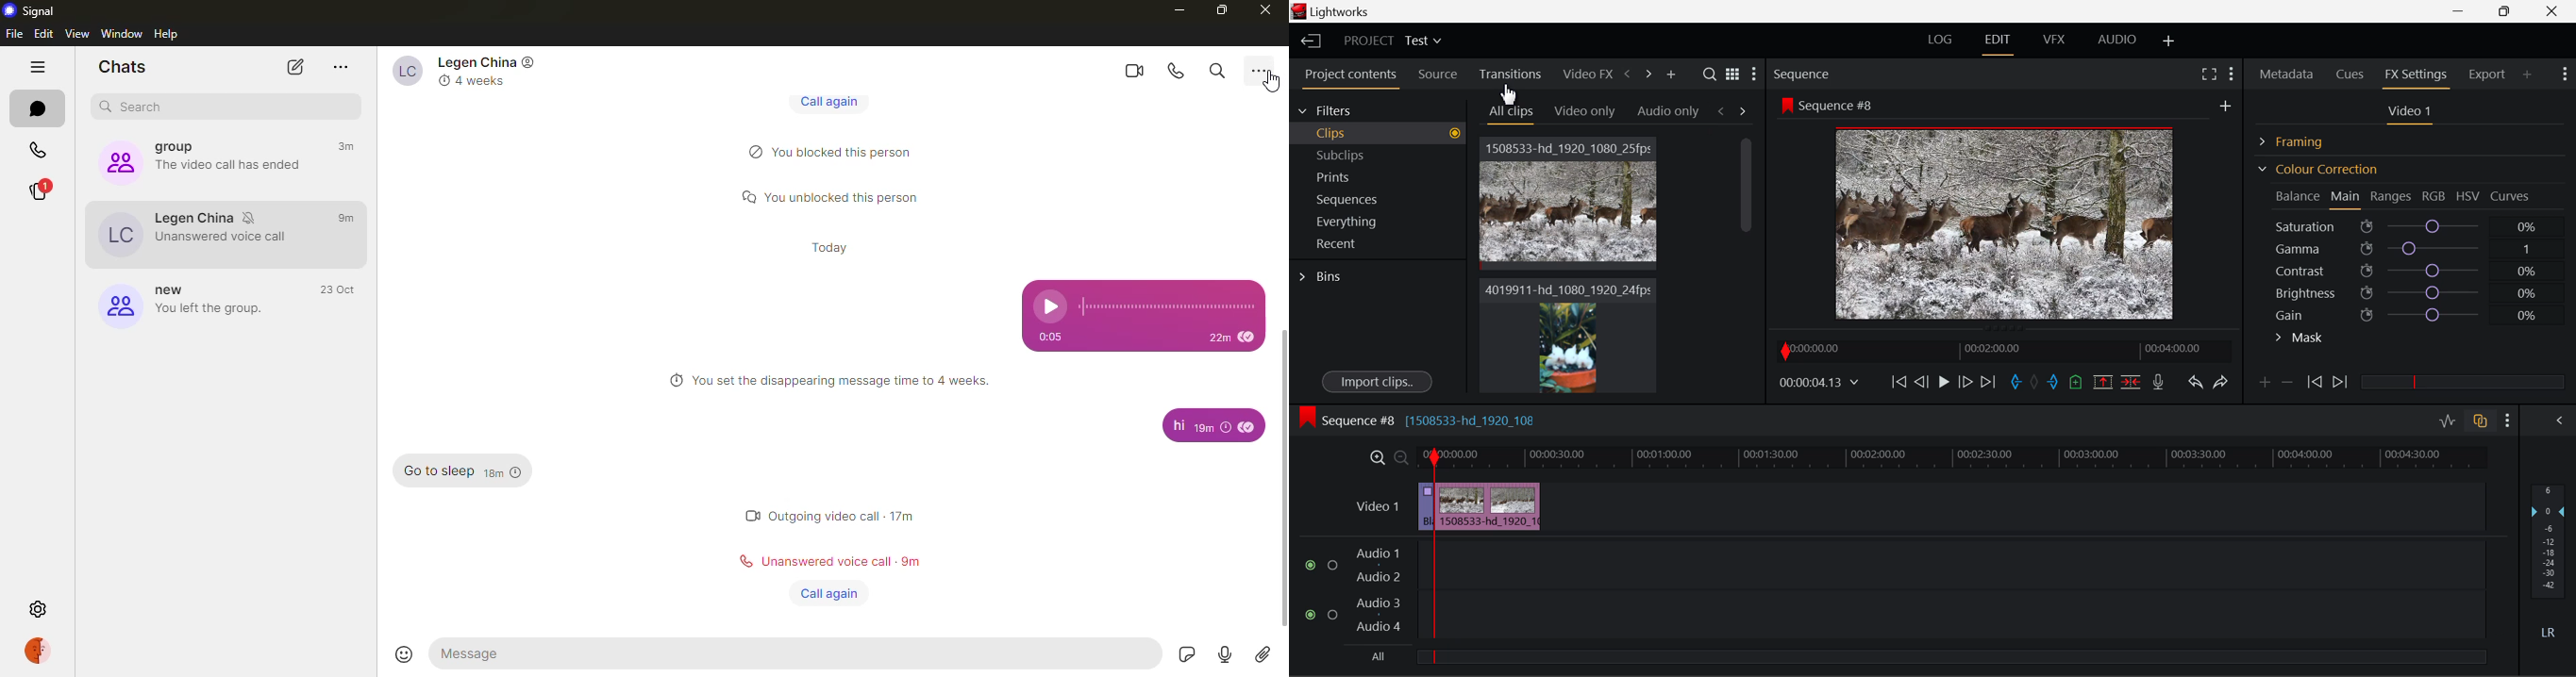 The image size is (2576, 700). What do you see at coordinates (43, 33) in the screenshot?
I see `edit` at bounding box center [43, 33].